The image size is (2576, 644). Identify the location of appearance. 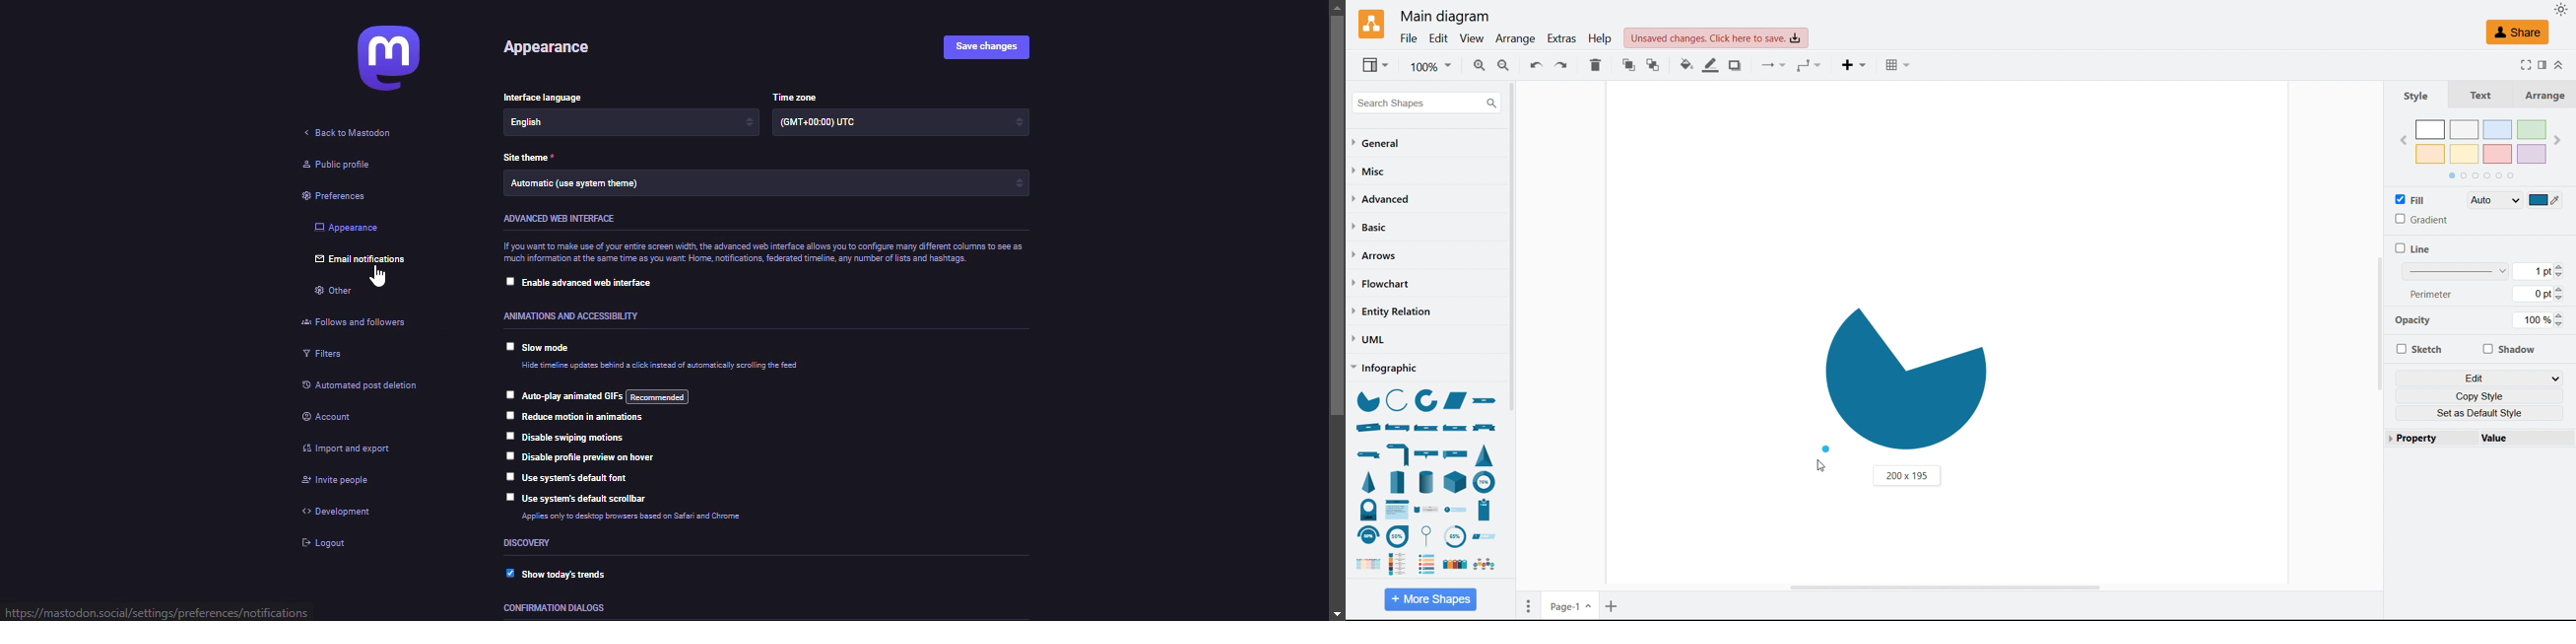
(352, 229).